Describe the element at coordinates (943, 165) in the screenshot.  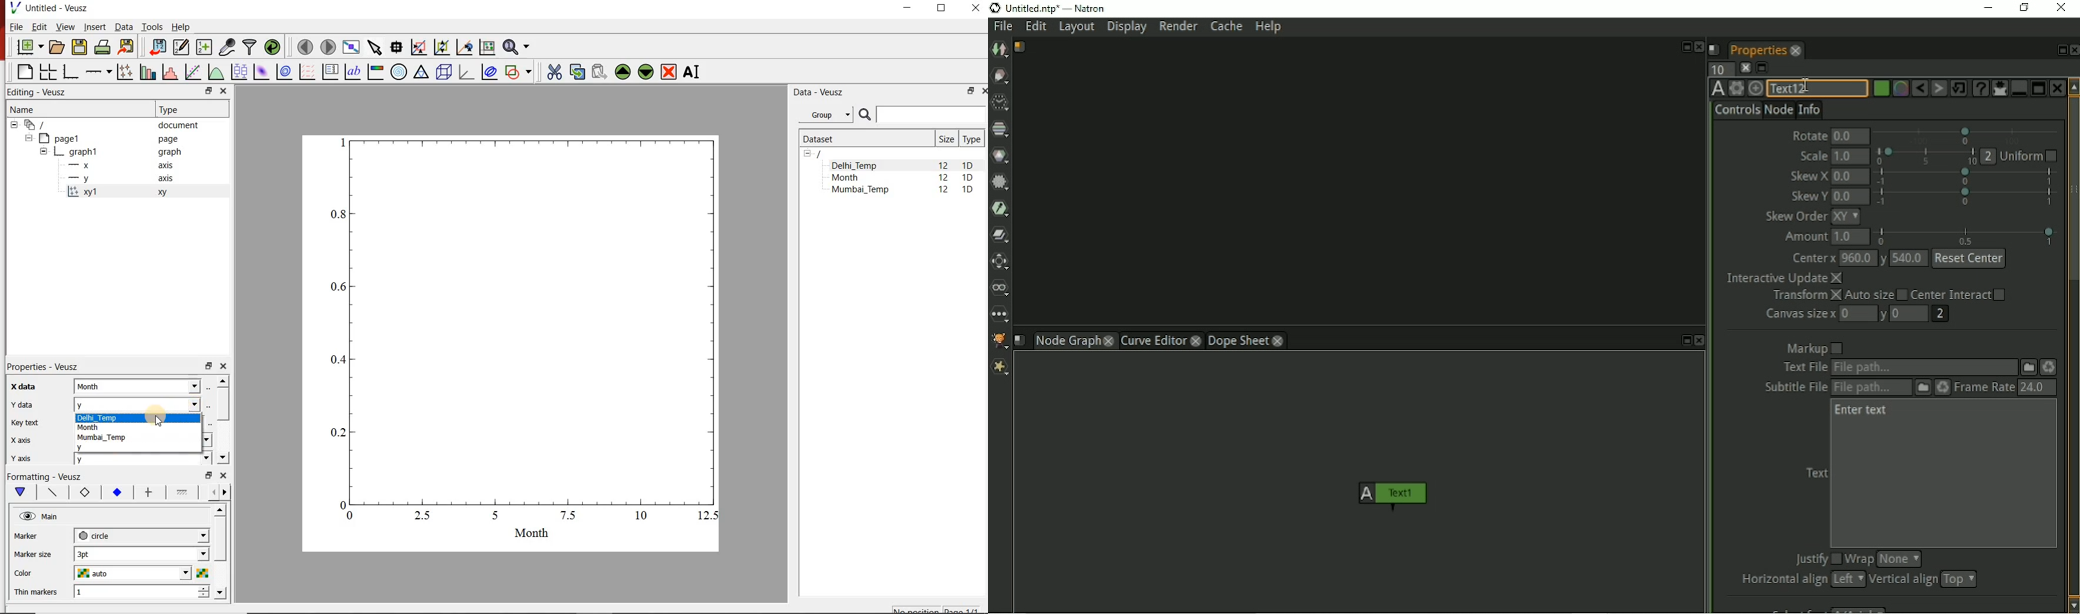
I see `12` at that location.